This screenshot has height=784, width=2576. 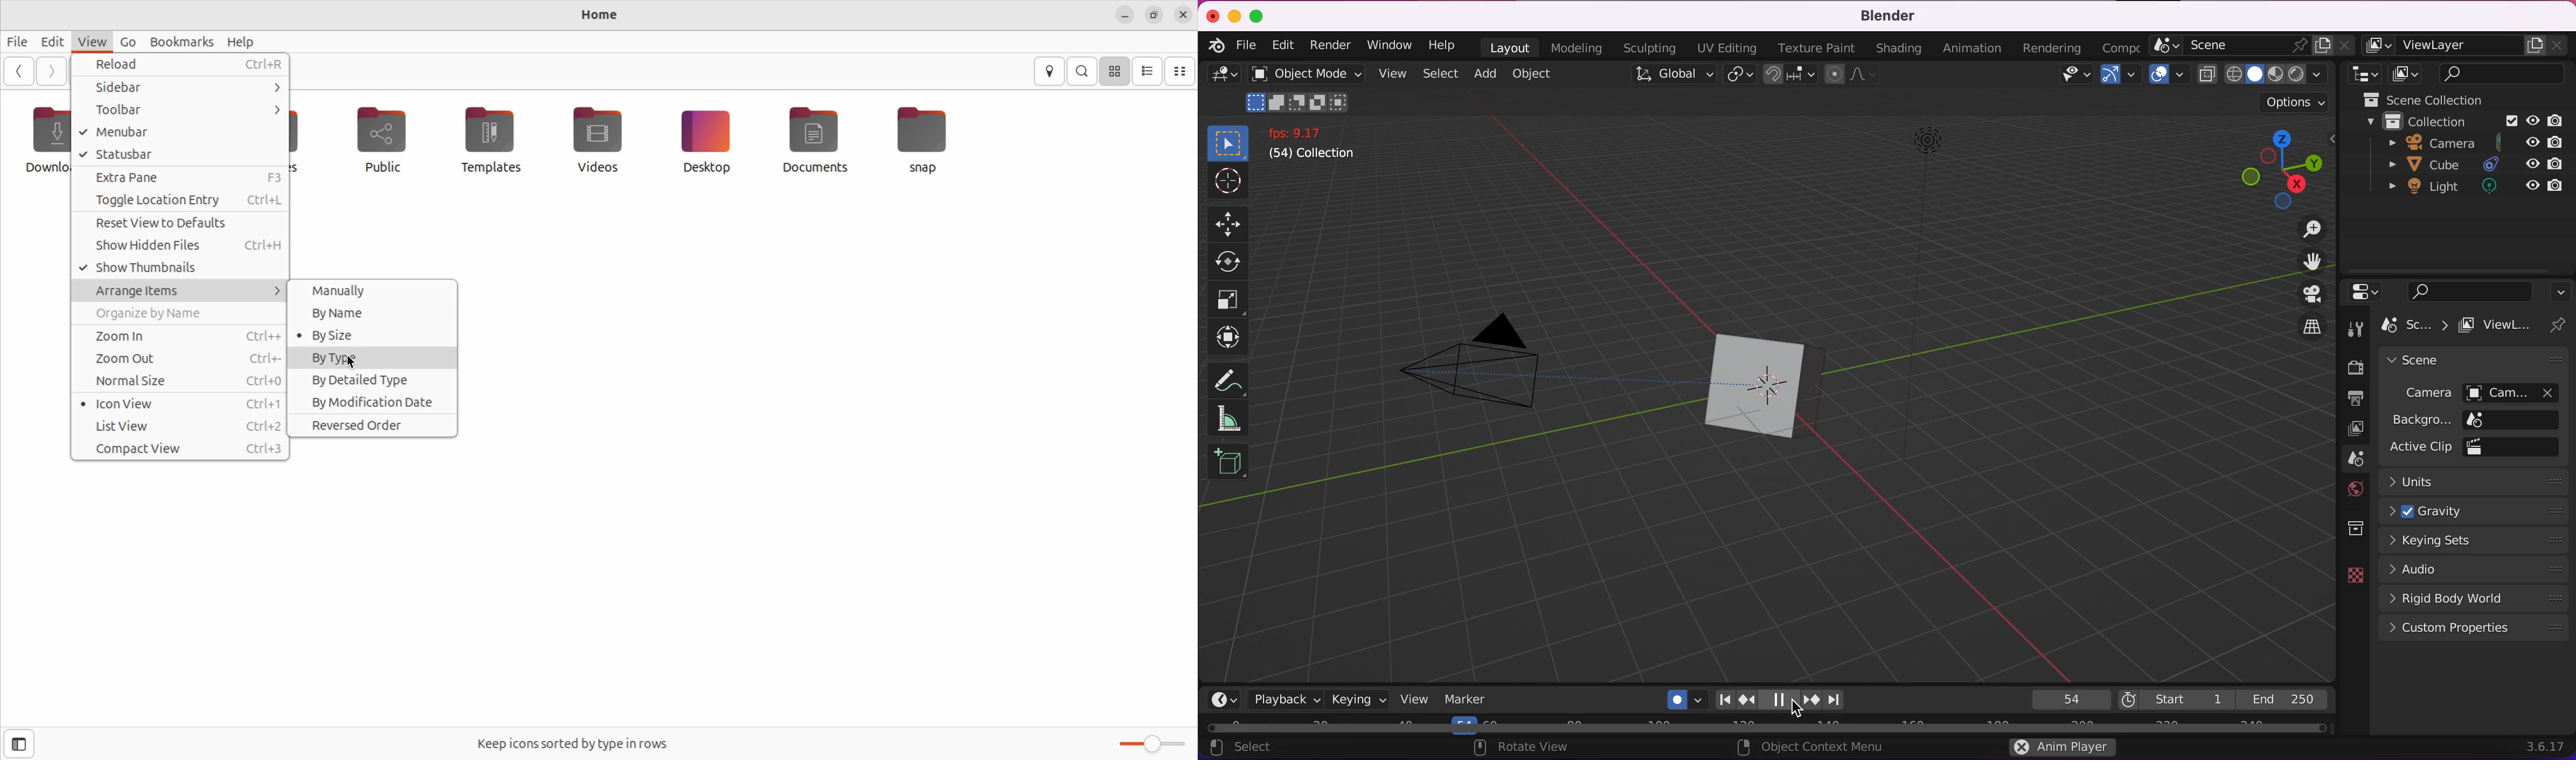 What do you see at coordinates (15, 41) in the screenshot?
I see `file` at bounding box center [15, 41].